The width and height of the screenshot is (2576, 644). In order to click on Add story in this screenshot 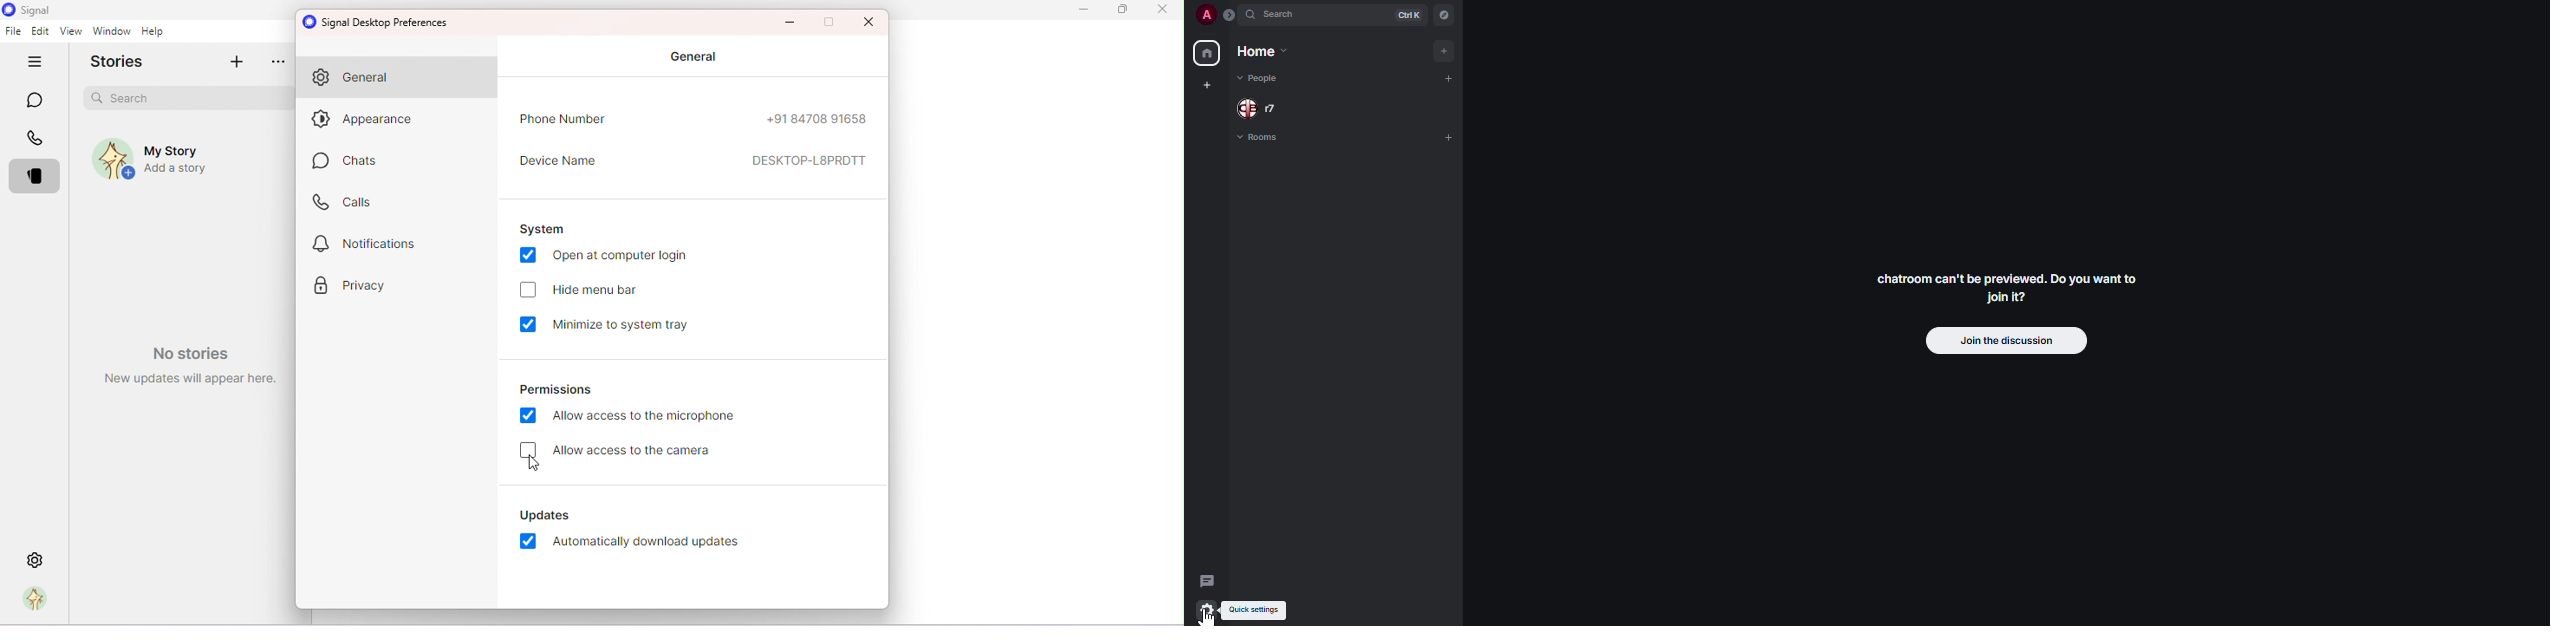, I will do `click(240, 62)`.